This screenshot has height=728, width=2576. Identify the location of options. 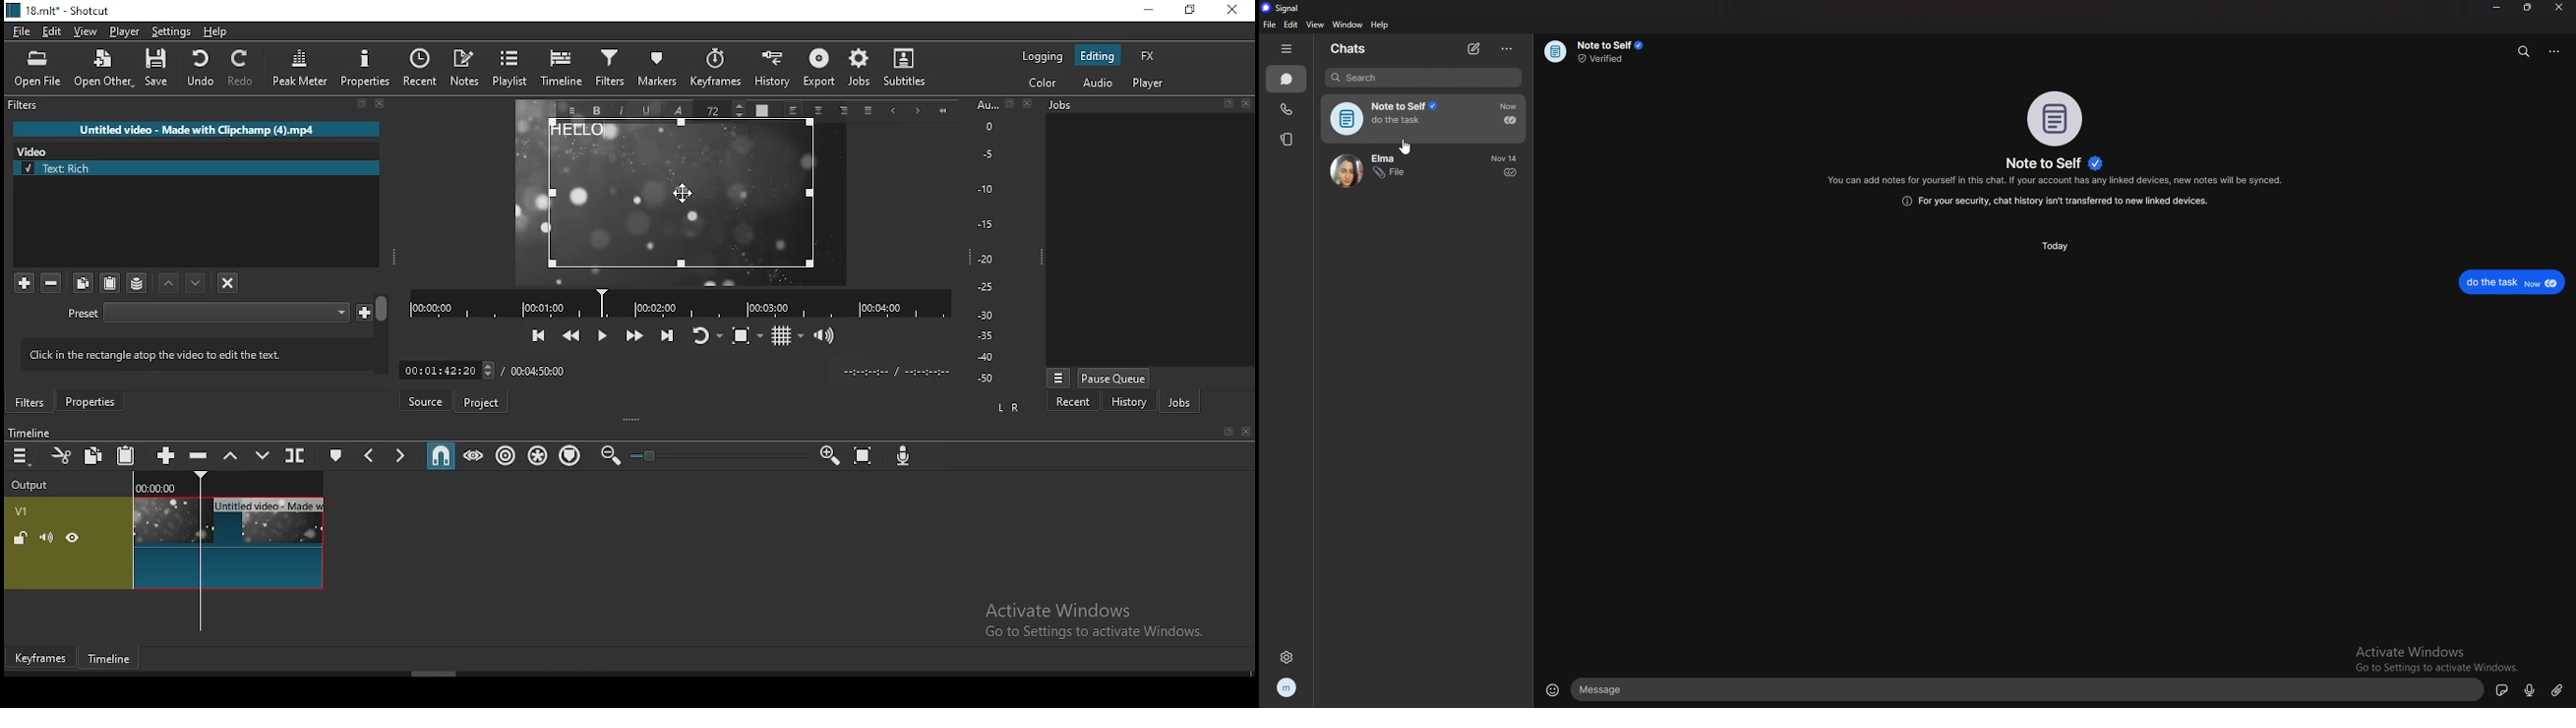
(1507, 49).